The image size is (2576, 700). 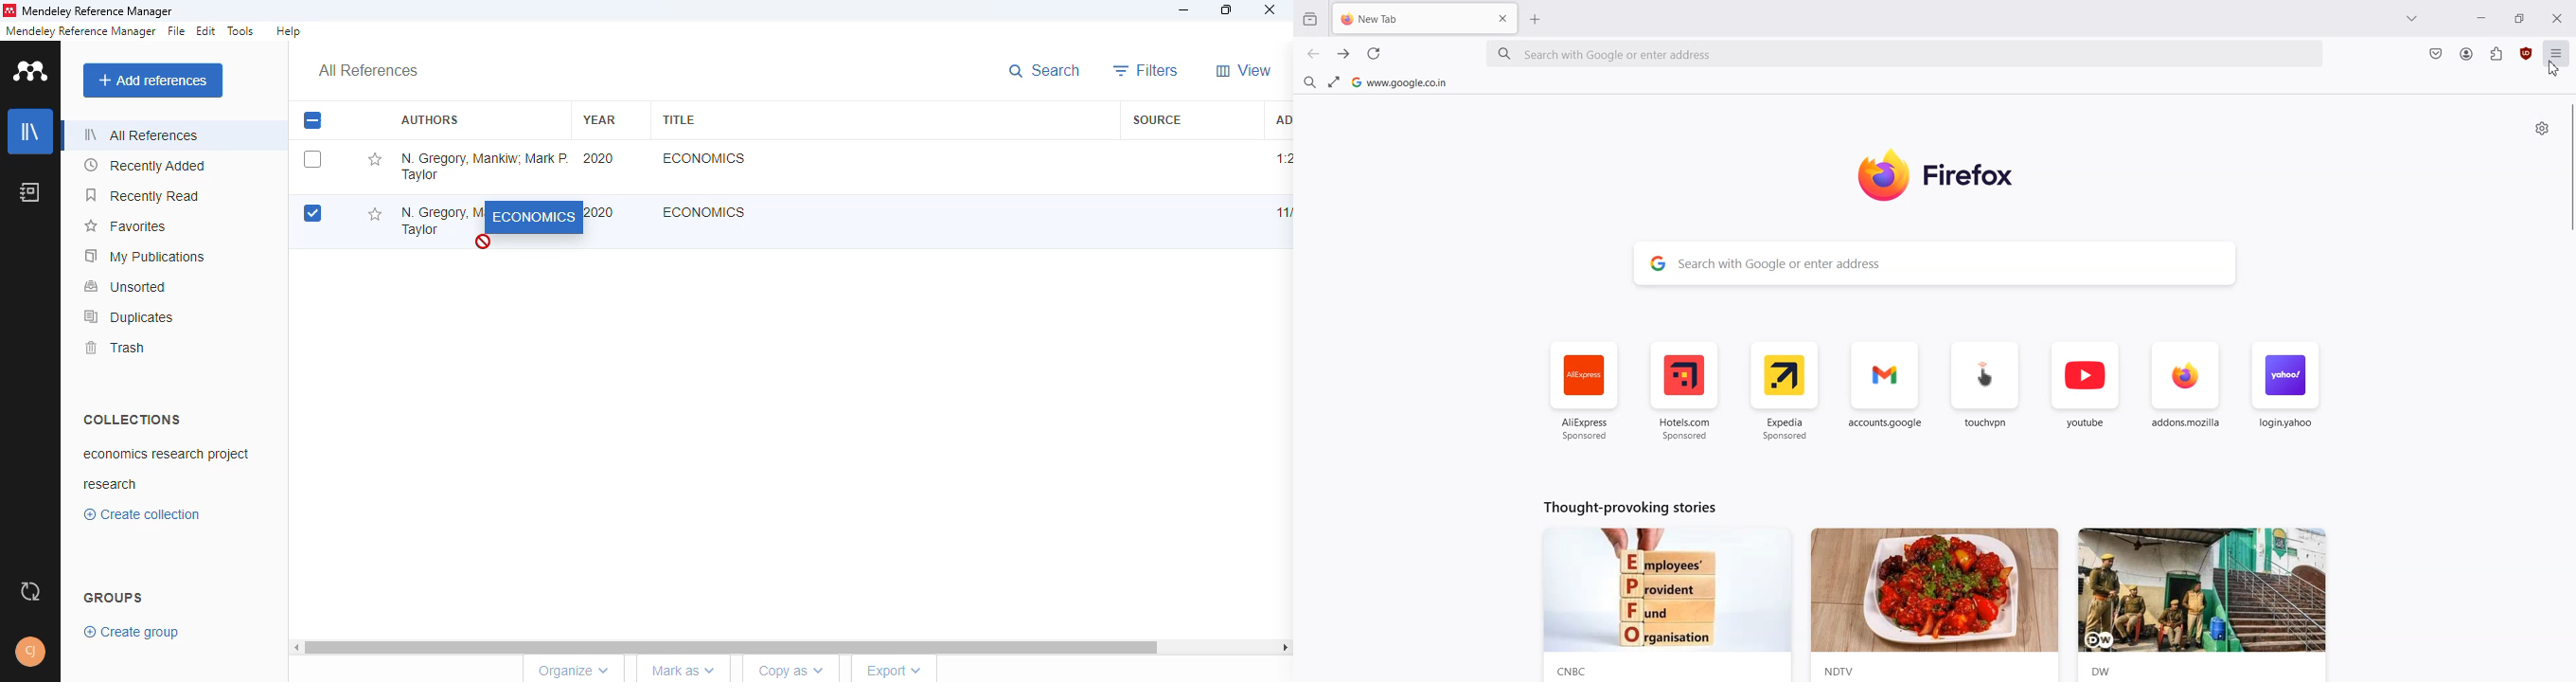 What do you see at coordinates (207, 31) in the screenshot?
I see `edit` at bounding box center [207, 31].